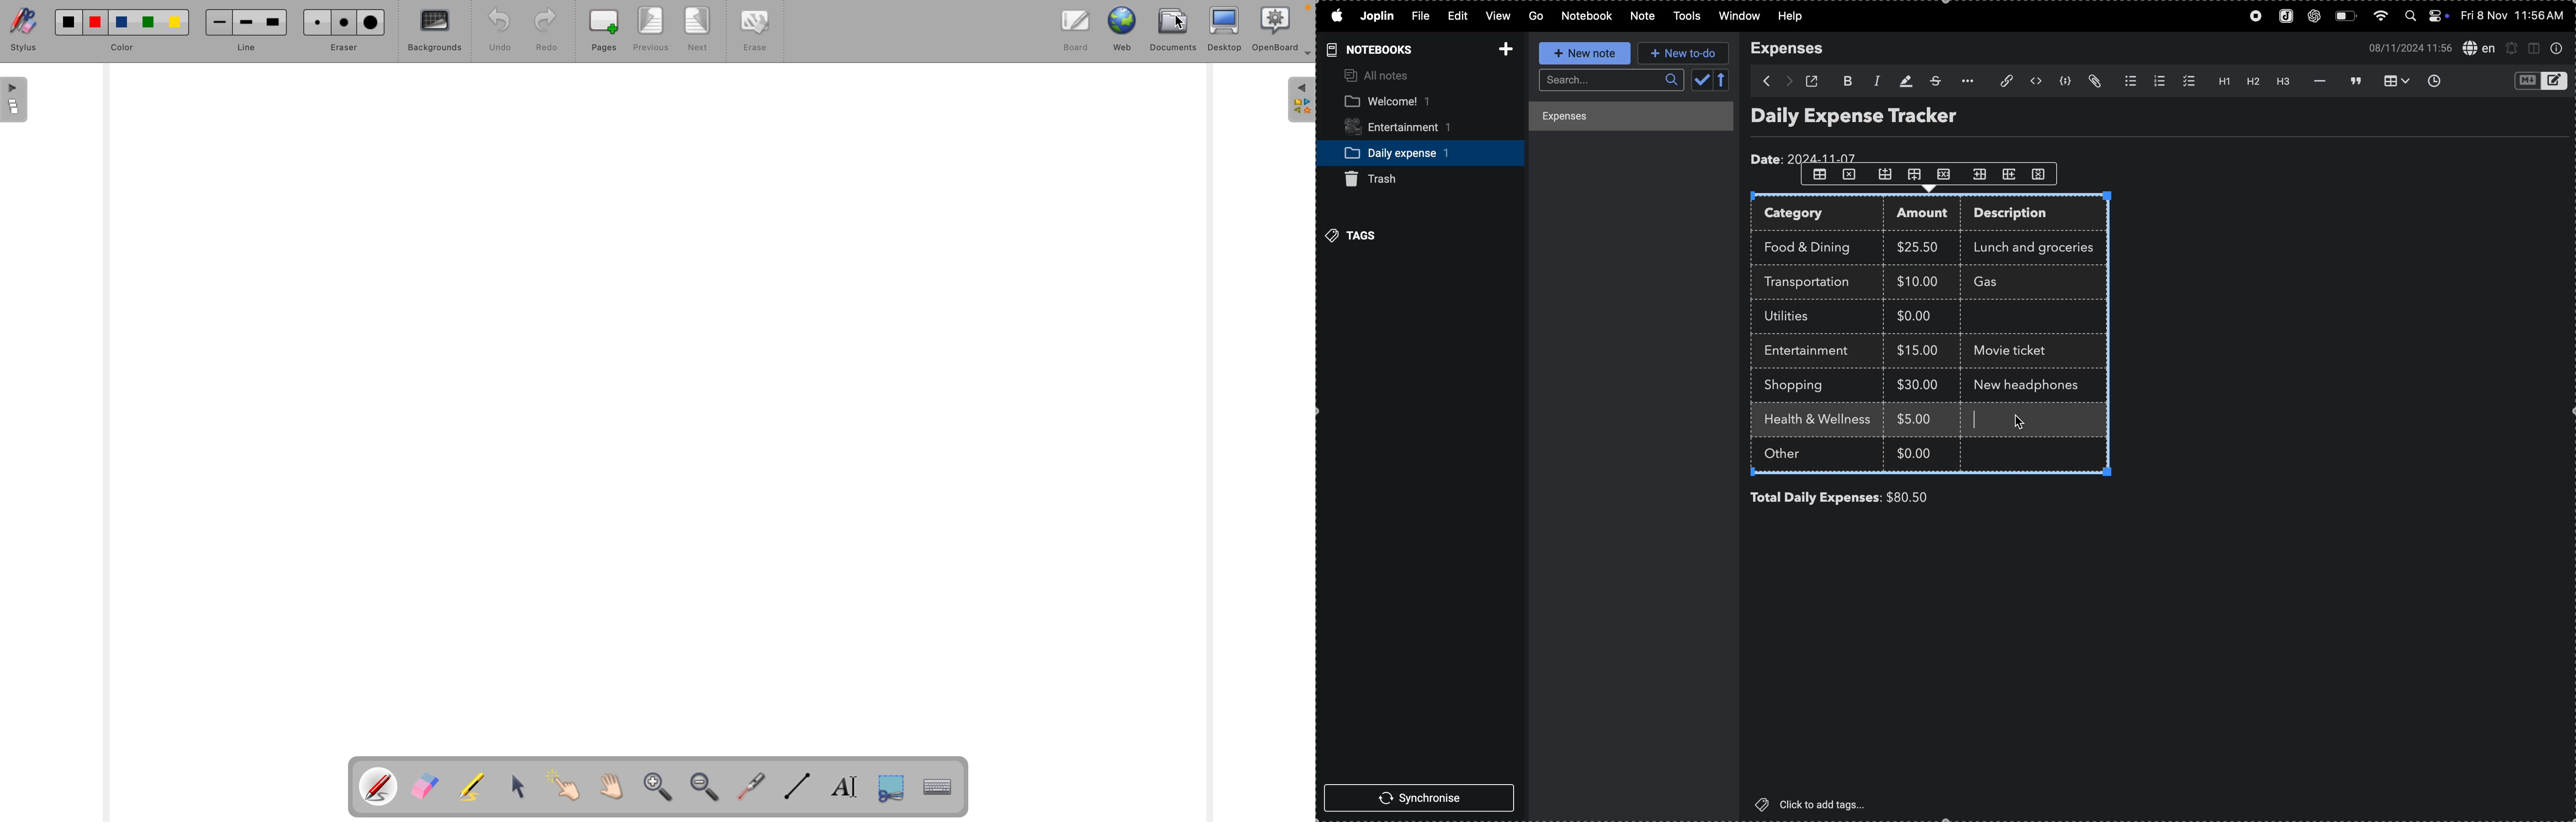 The height and width of the screenshot is (840, 2576). I want to click on entertainment, so click(1812, 351).